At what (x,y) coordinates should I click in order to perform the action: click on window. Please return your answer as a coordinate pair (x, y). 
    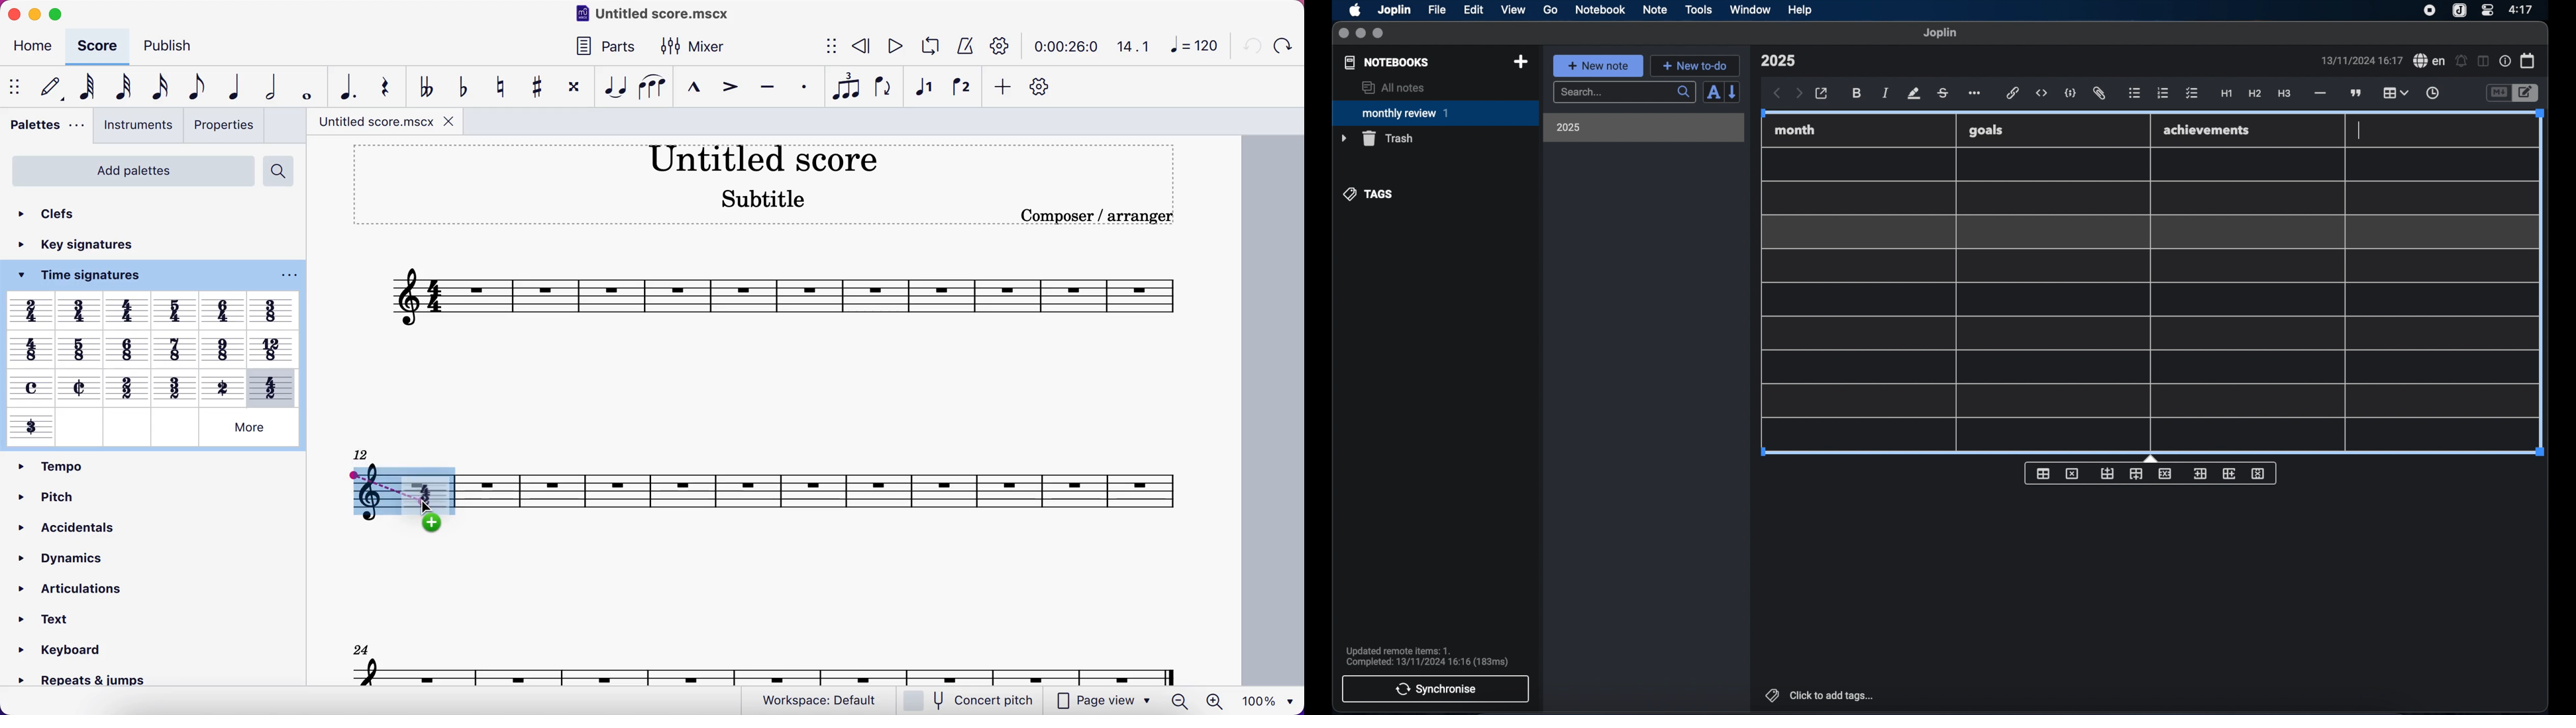
    Looking at the image, I should click on (1751, 9).